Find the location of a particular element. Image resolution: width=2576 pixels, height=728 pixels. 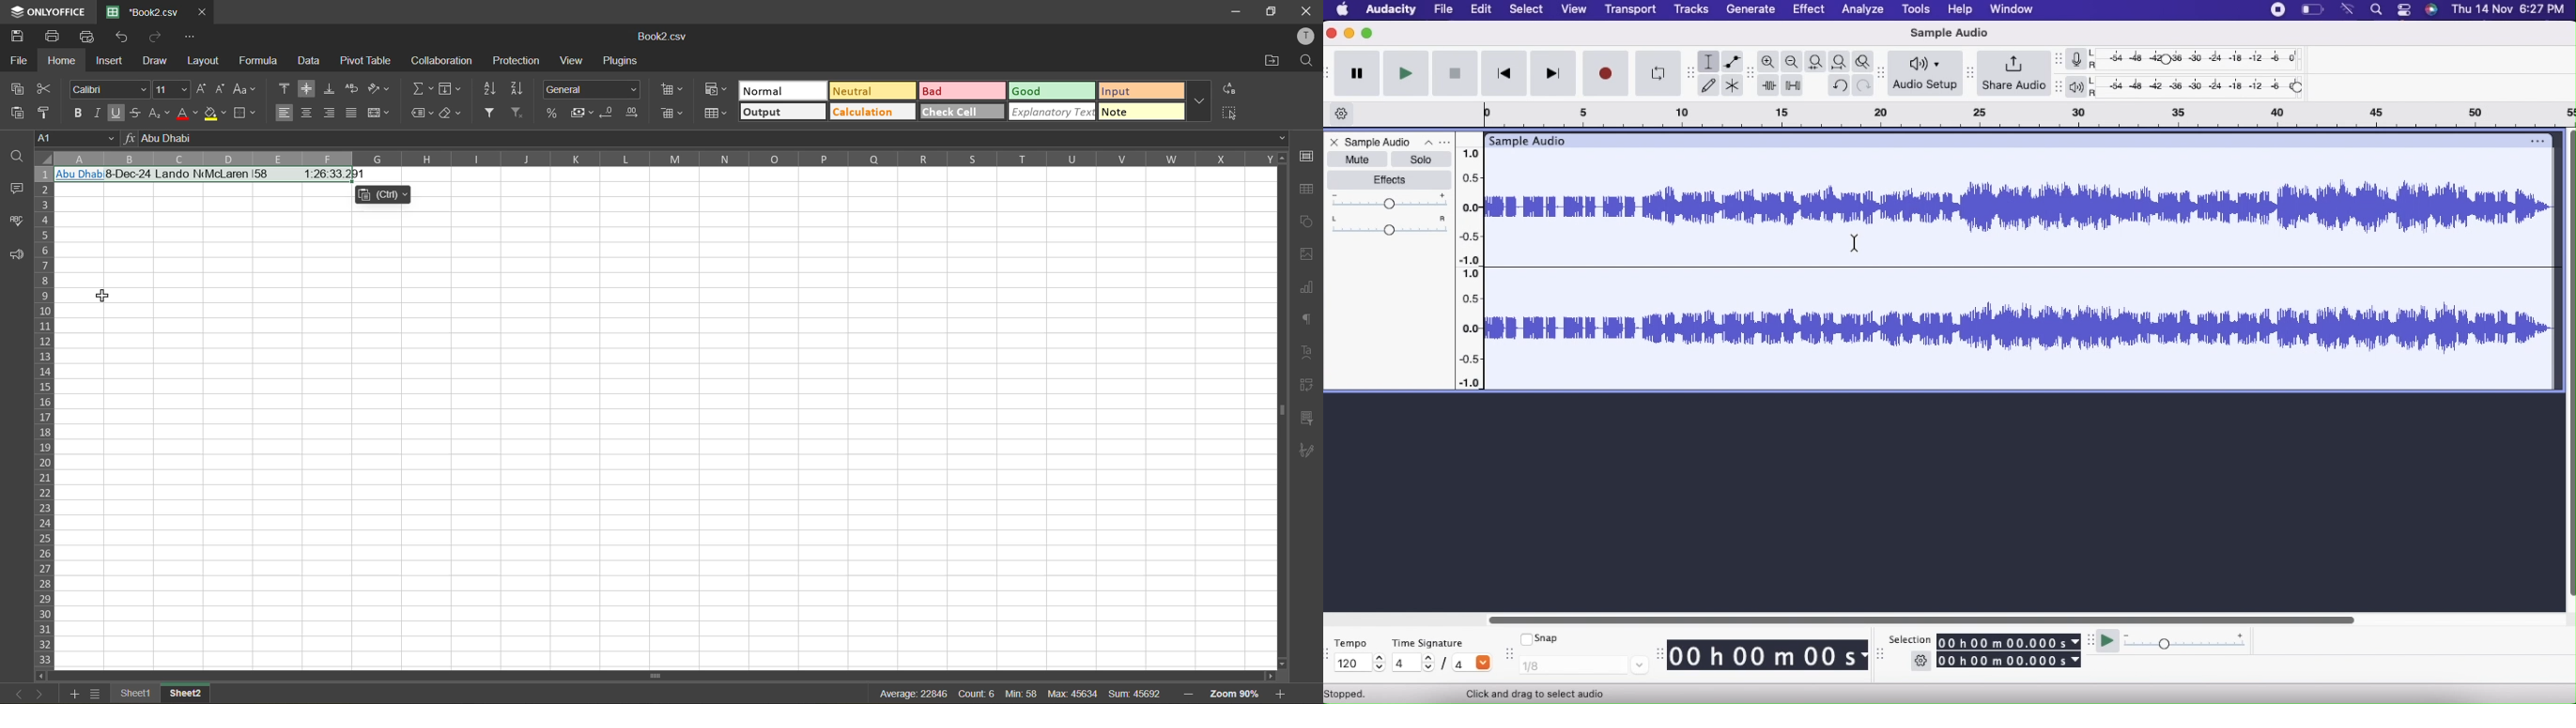

column names is located at coordinates (662, 158).